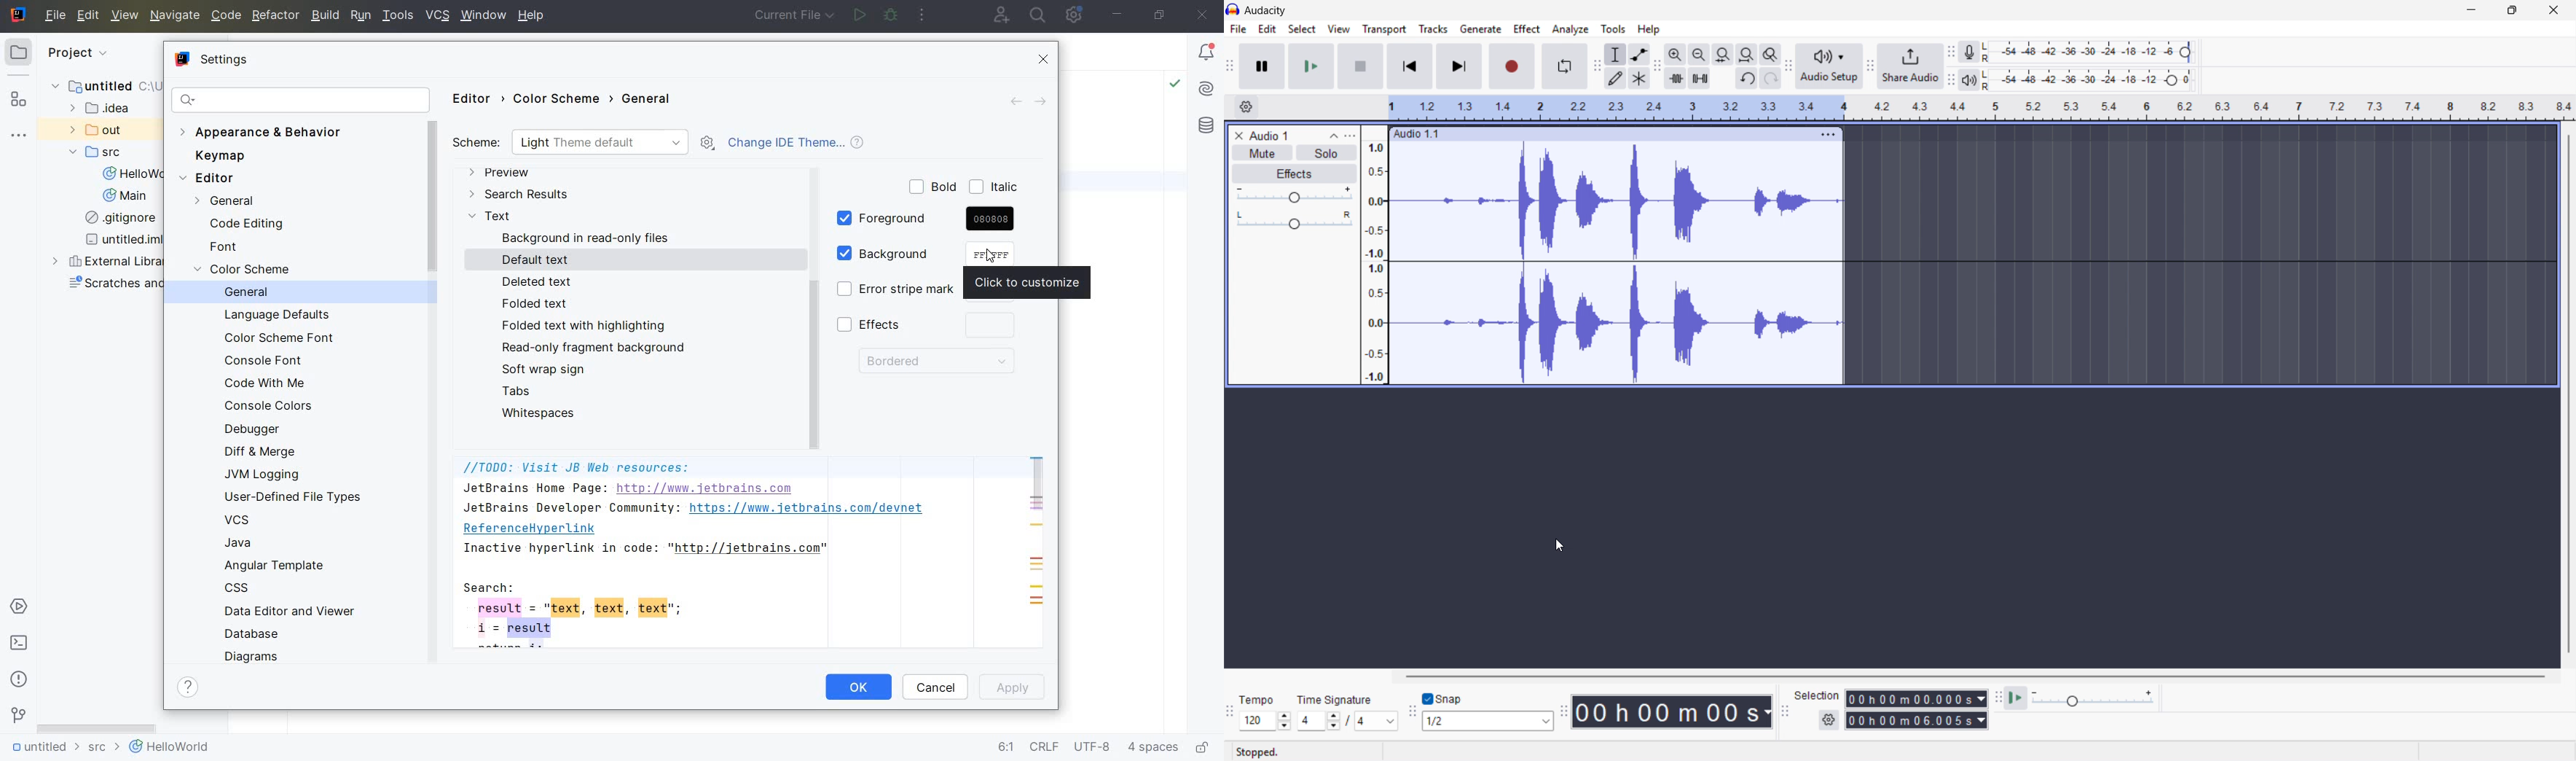 This screenshot has width=2576, height=784. What do you see at coordinates (1311, 66) in the screenshot?
I see `Play ` at bounding box center [1311, 66].